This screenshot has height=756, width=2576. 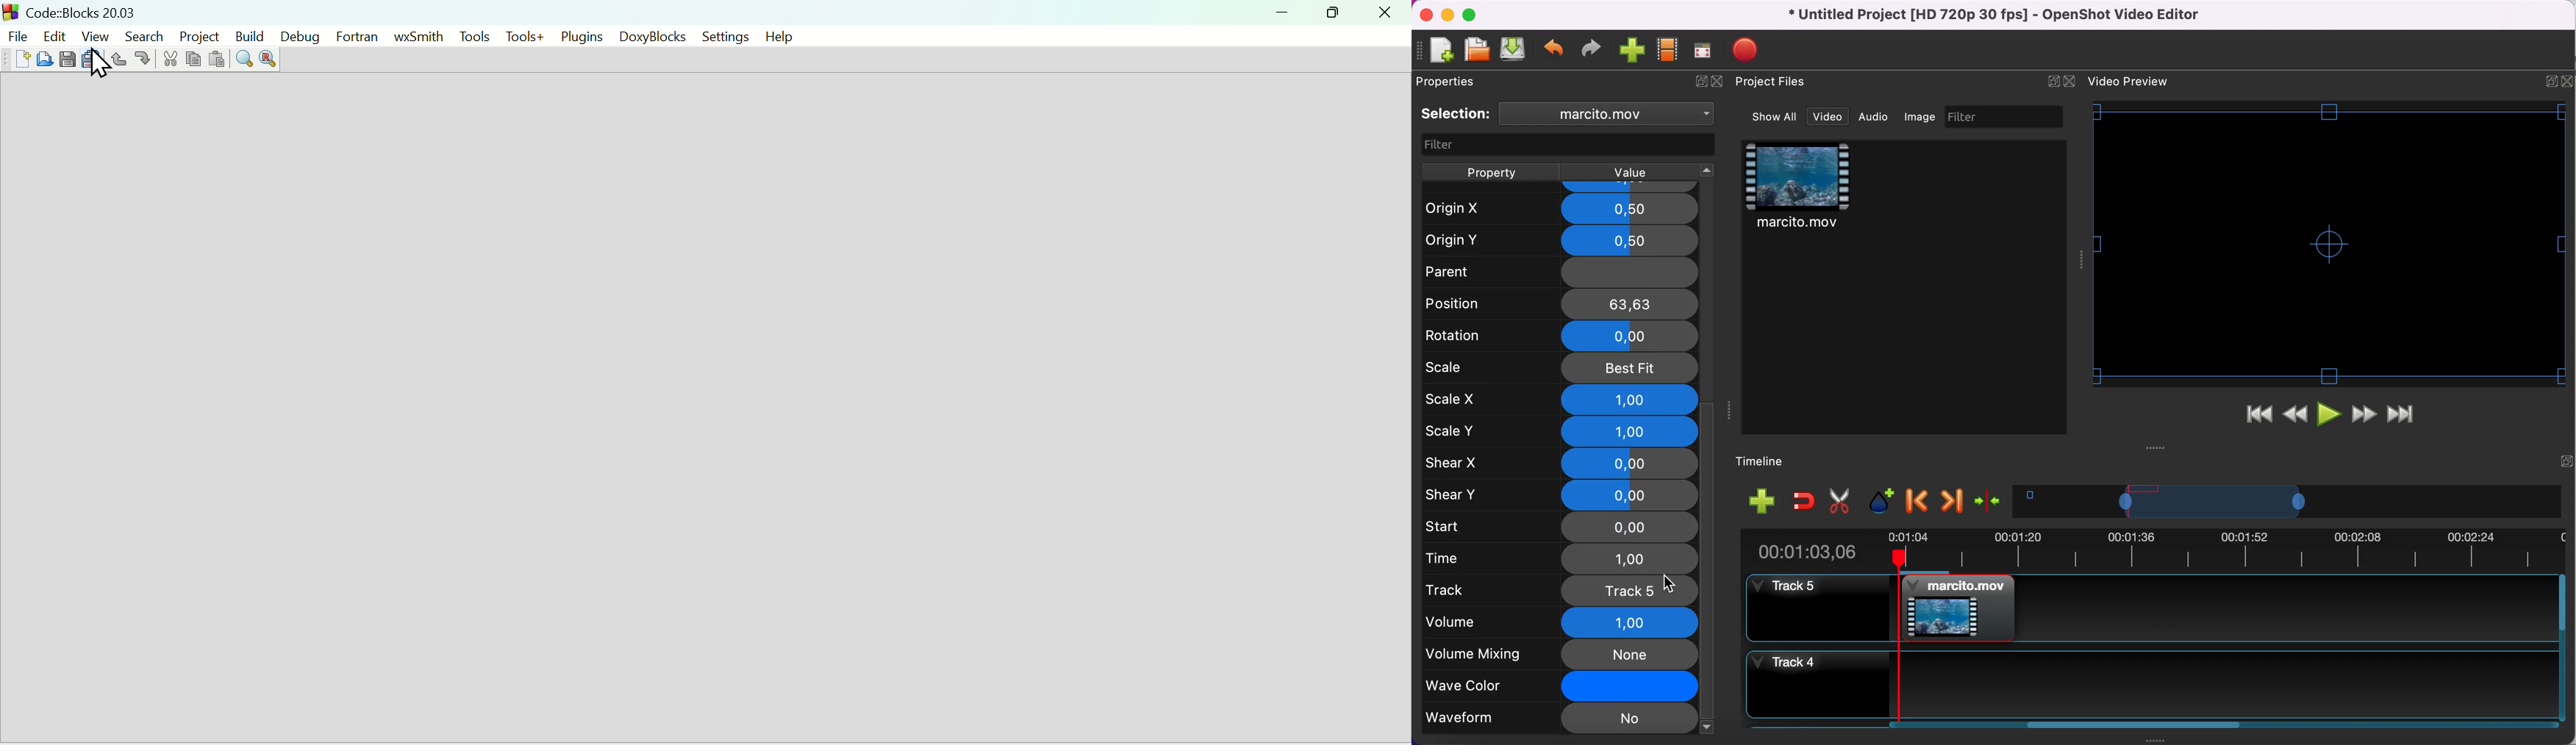 What do you see at coordinates (21, 59) in the screenshot?
I see `New file` at bounding box center [21, 59].